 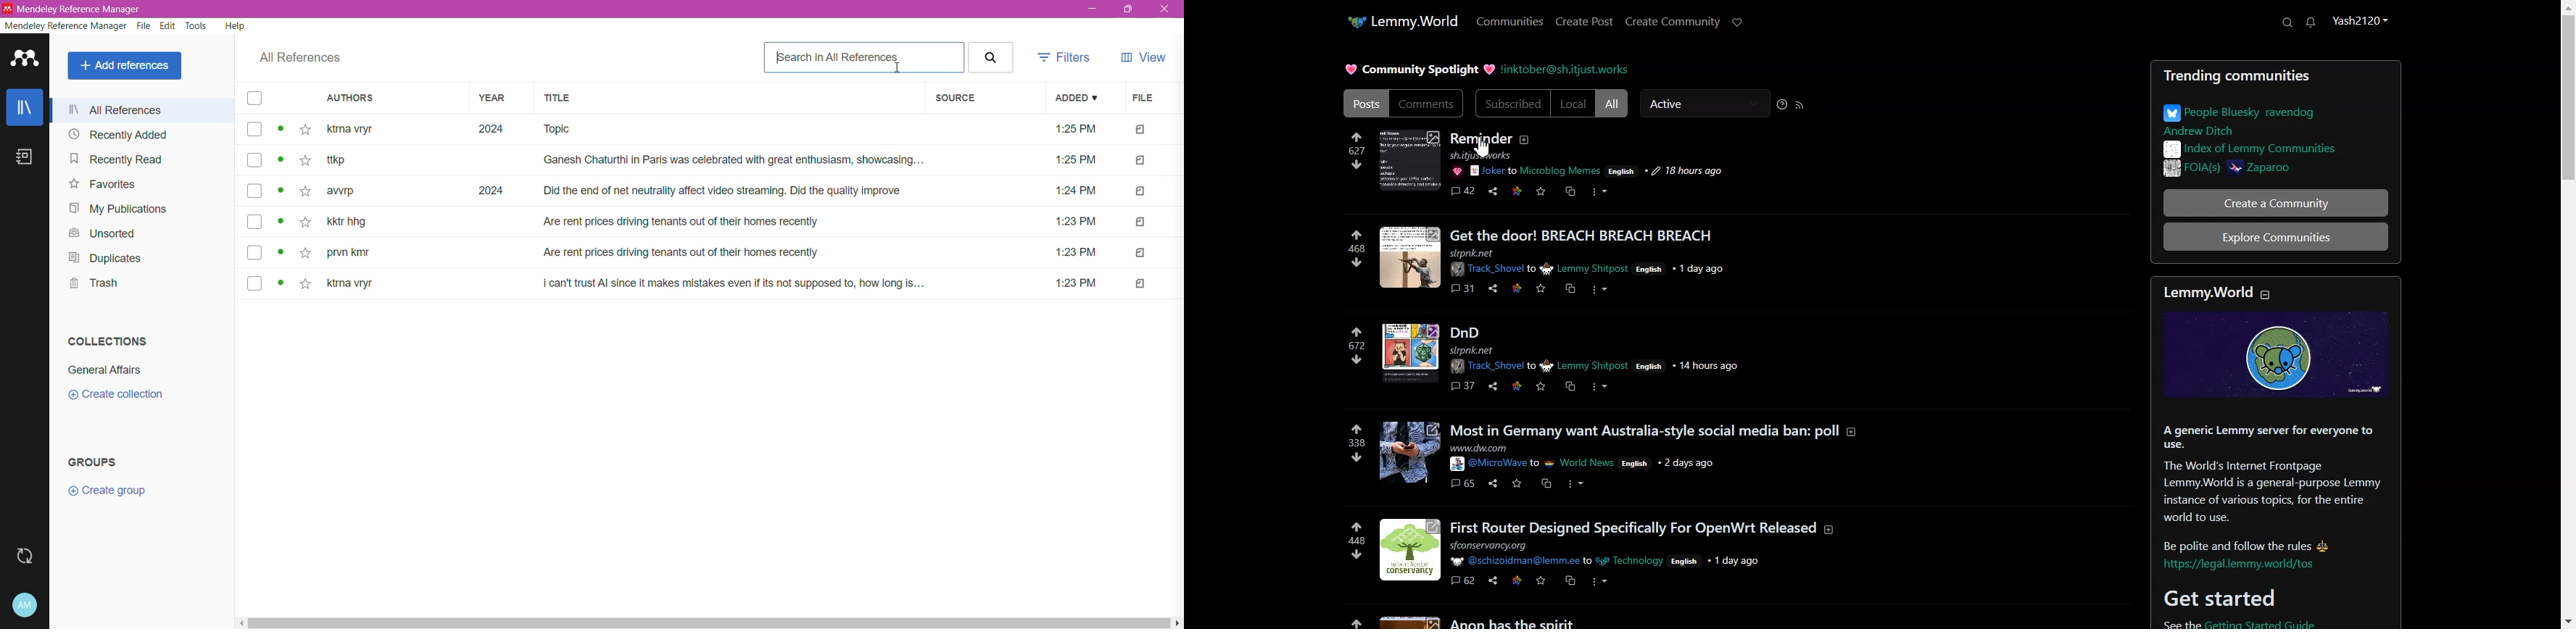 I want to click on file type, so click(x=1141, y=223).